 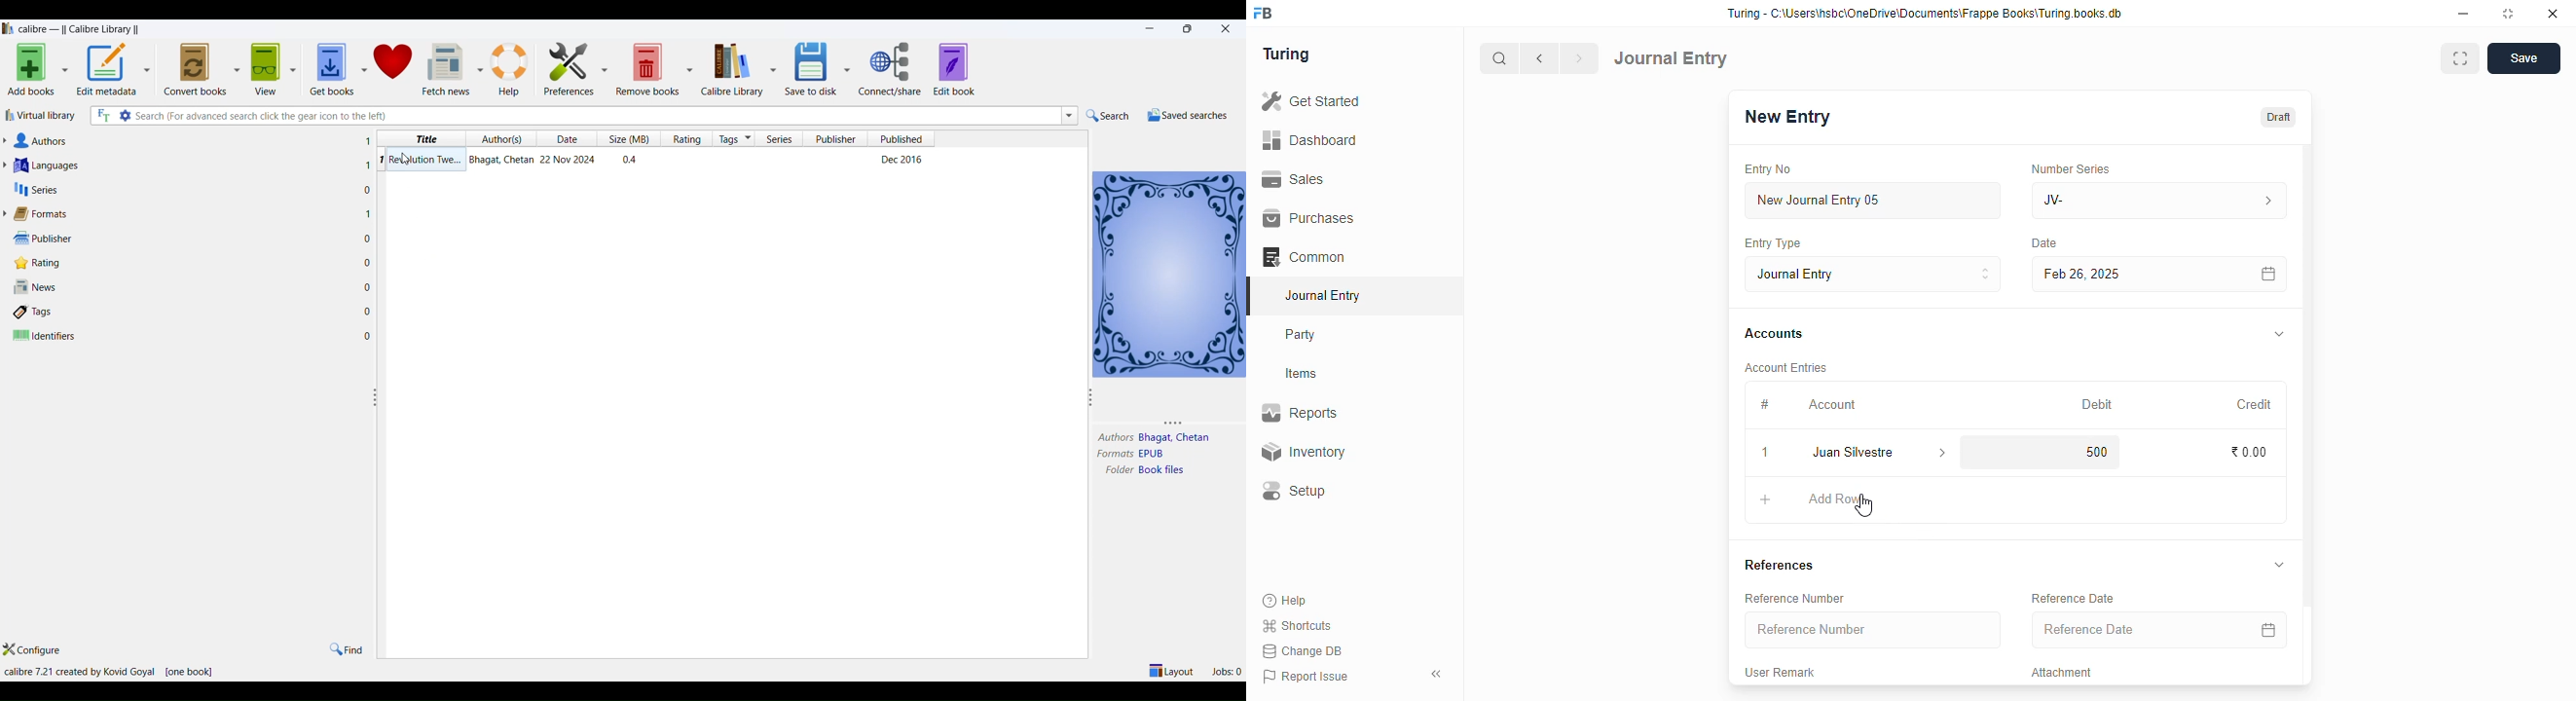 I want to click on convert books, so click(x=194, y=67).